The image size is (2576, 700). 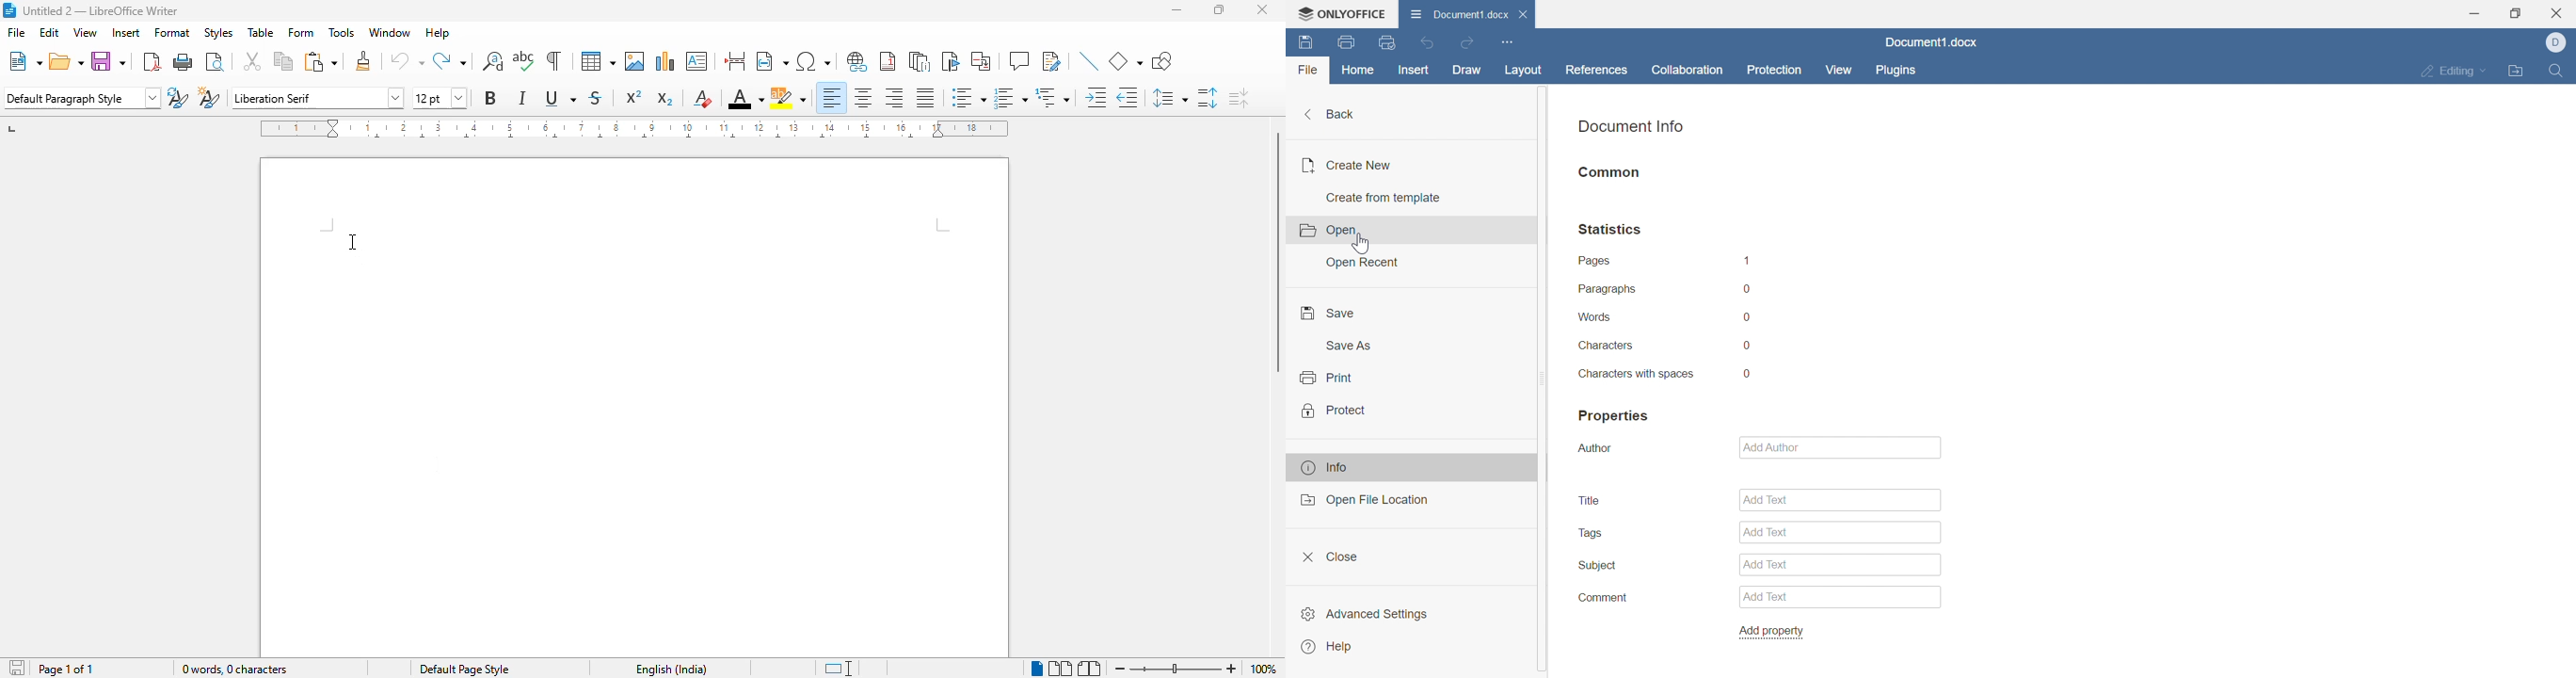 I want to click on print, so click(x=1327, y=377).